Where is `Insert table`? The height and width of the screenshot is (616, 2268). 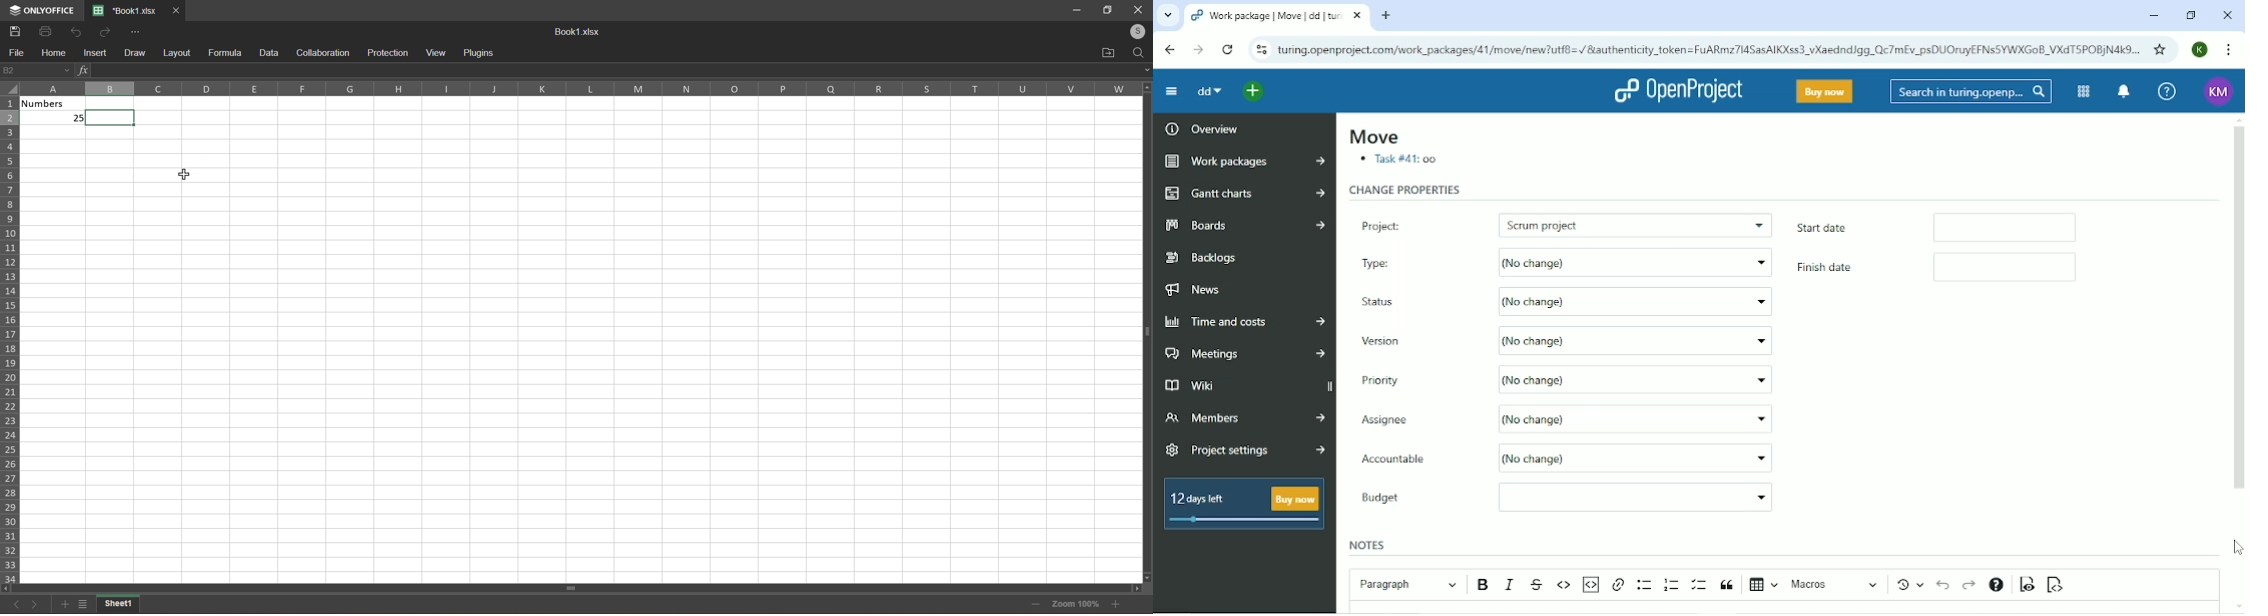
Insert table is located at coordinates (1764, 586).